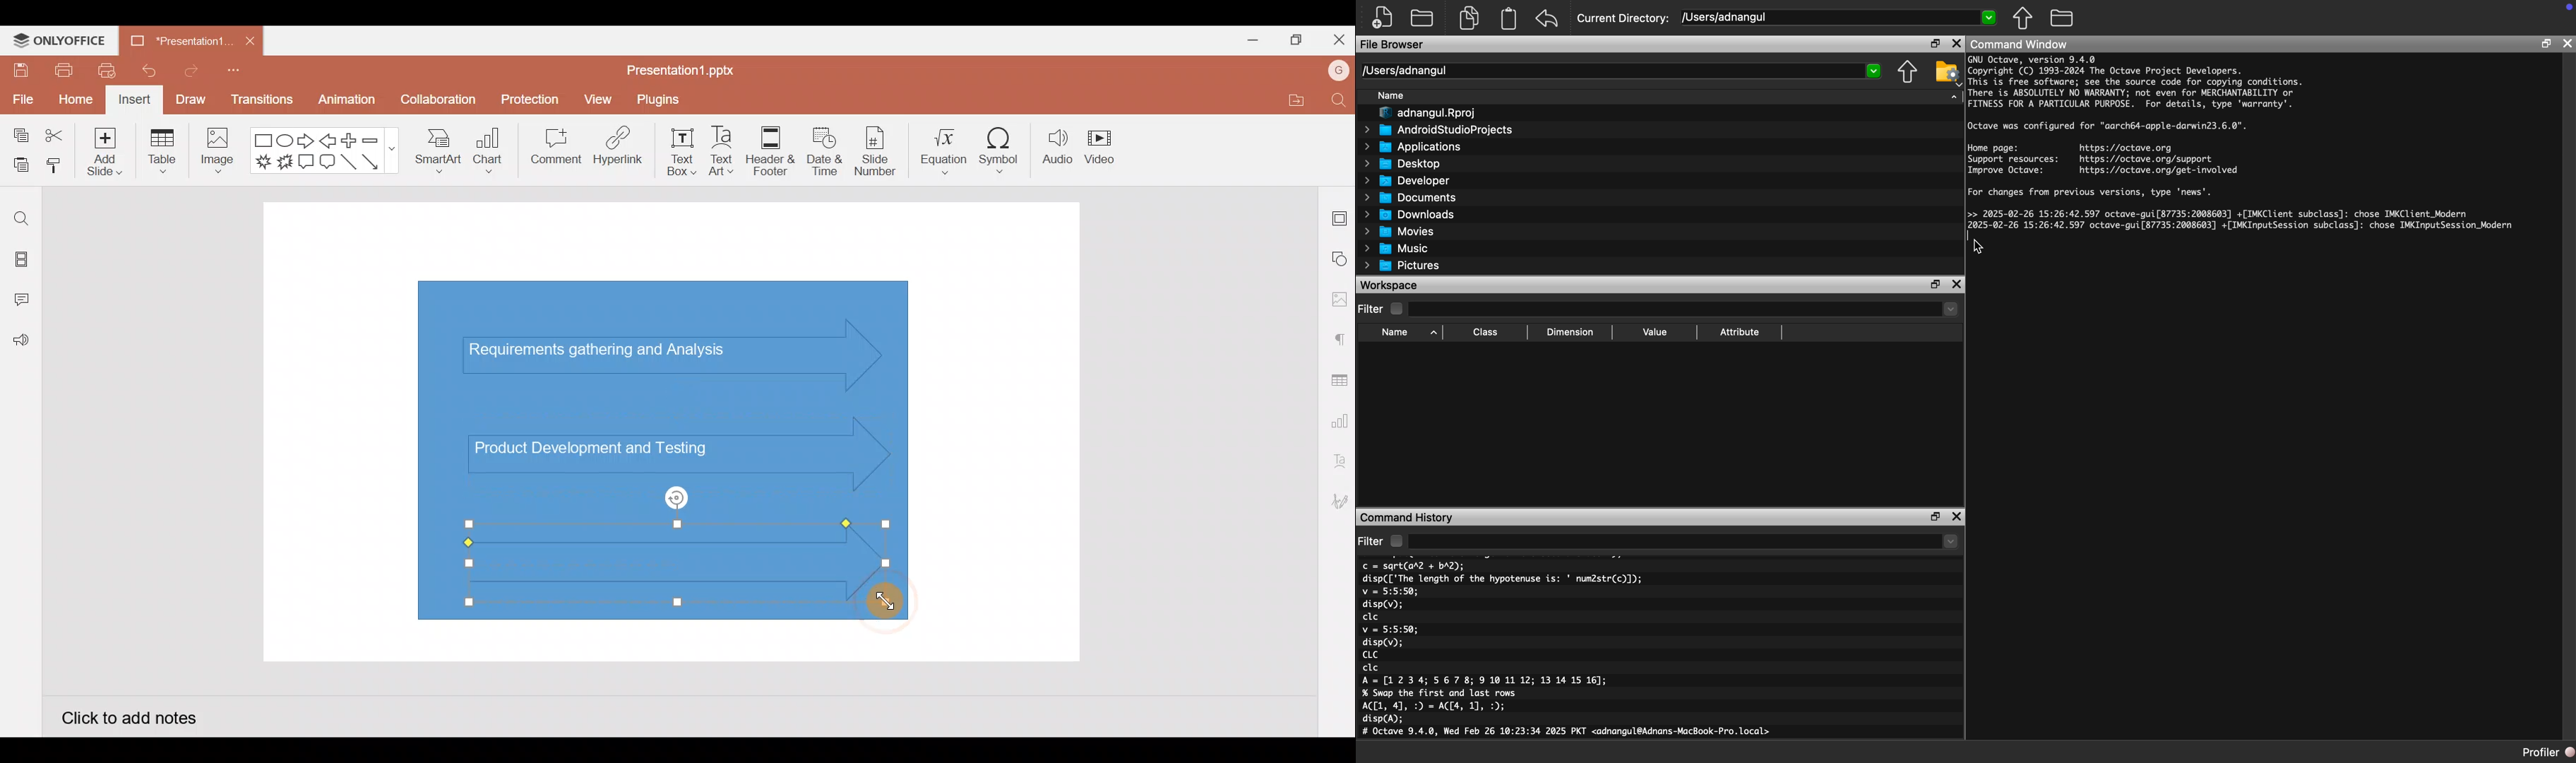 This screenshot has width=2576, height=784. Describe the element at coordinates (1394, 45) in the screenshot. I see `File Browser` at that location.